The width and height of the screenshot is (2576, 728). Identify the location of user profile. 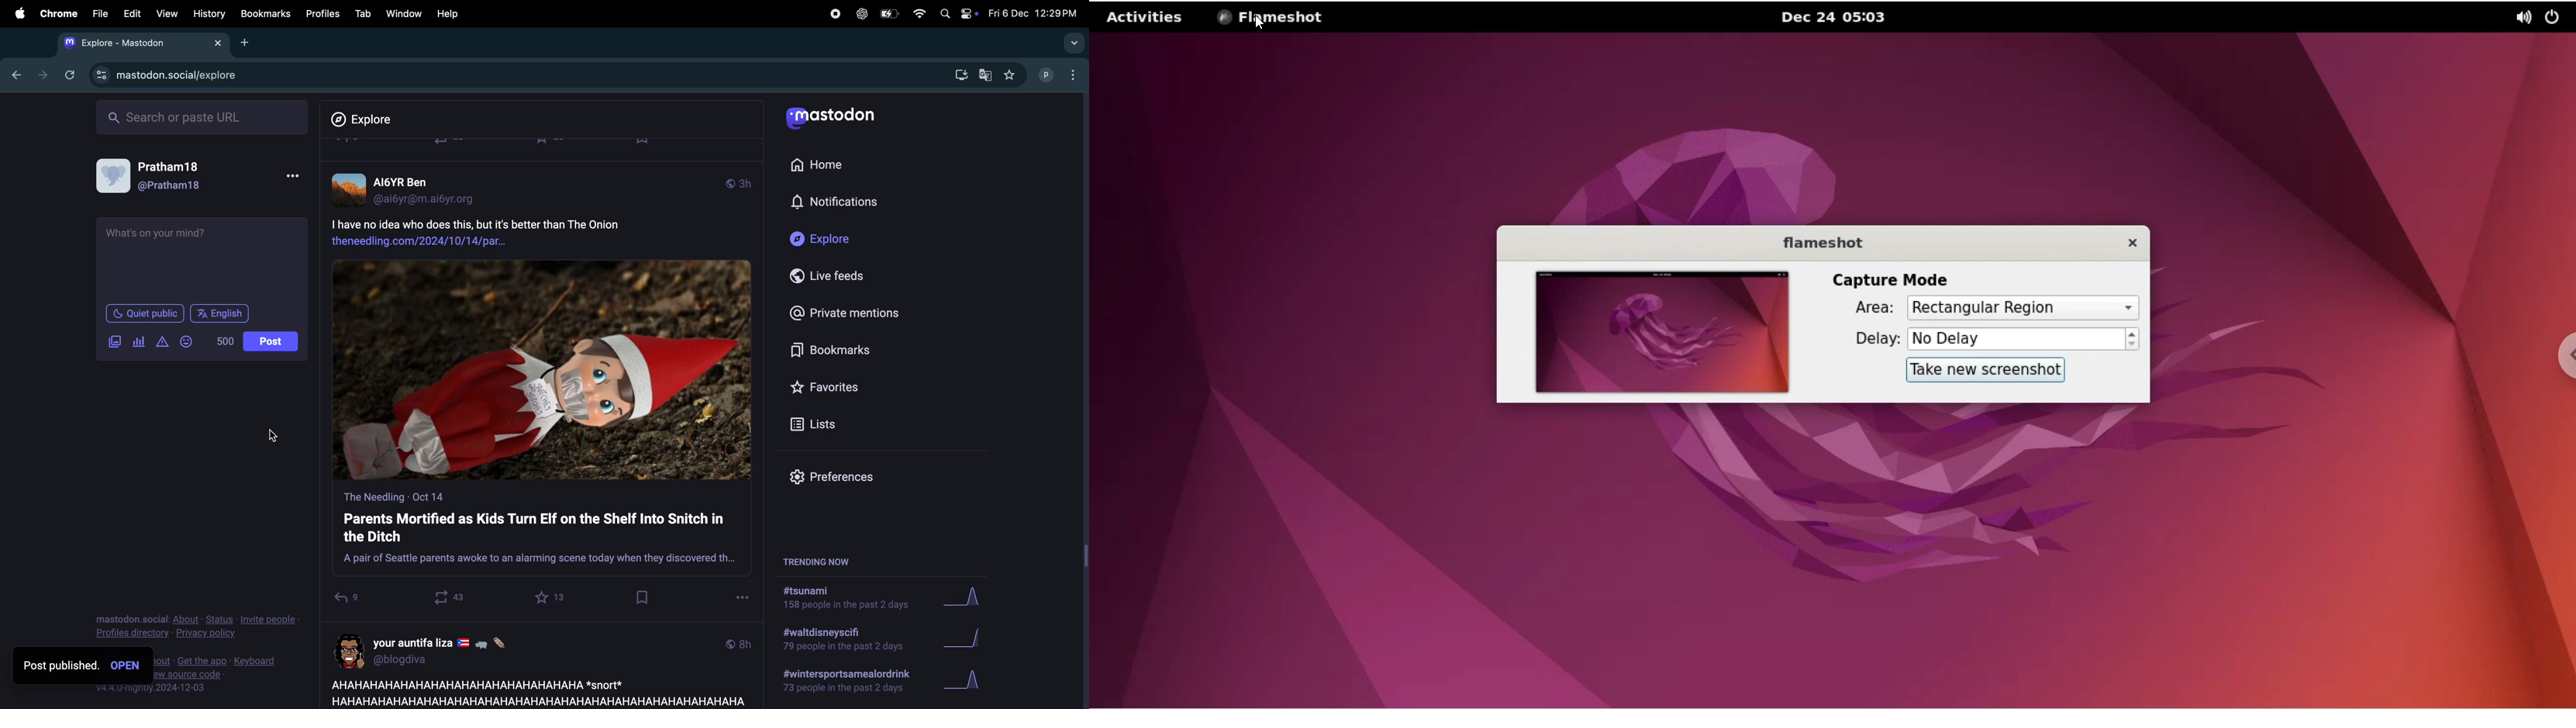
(158, 177).